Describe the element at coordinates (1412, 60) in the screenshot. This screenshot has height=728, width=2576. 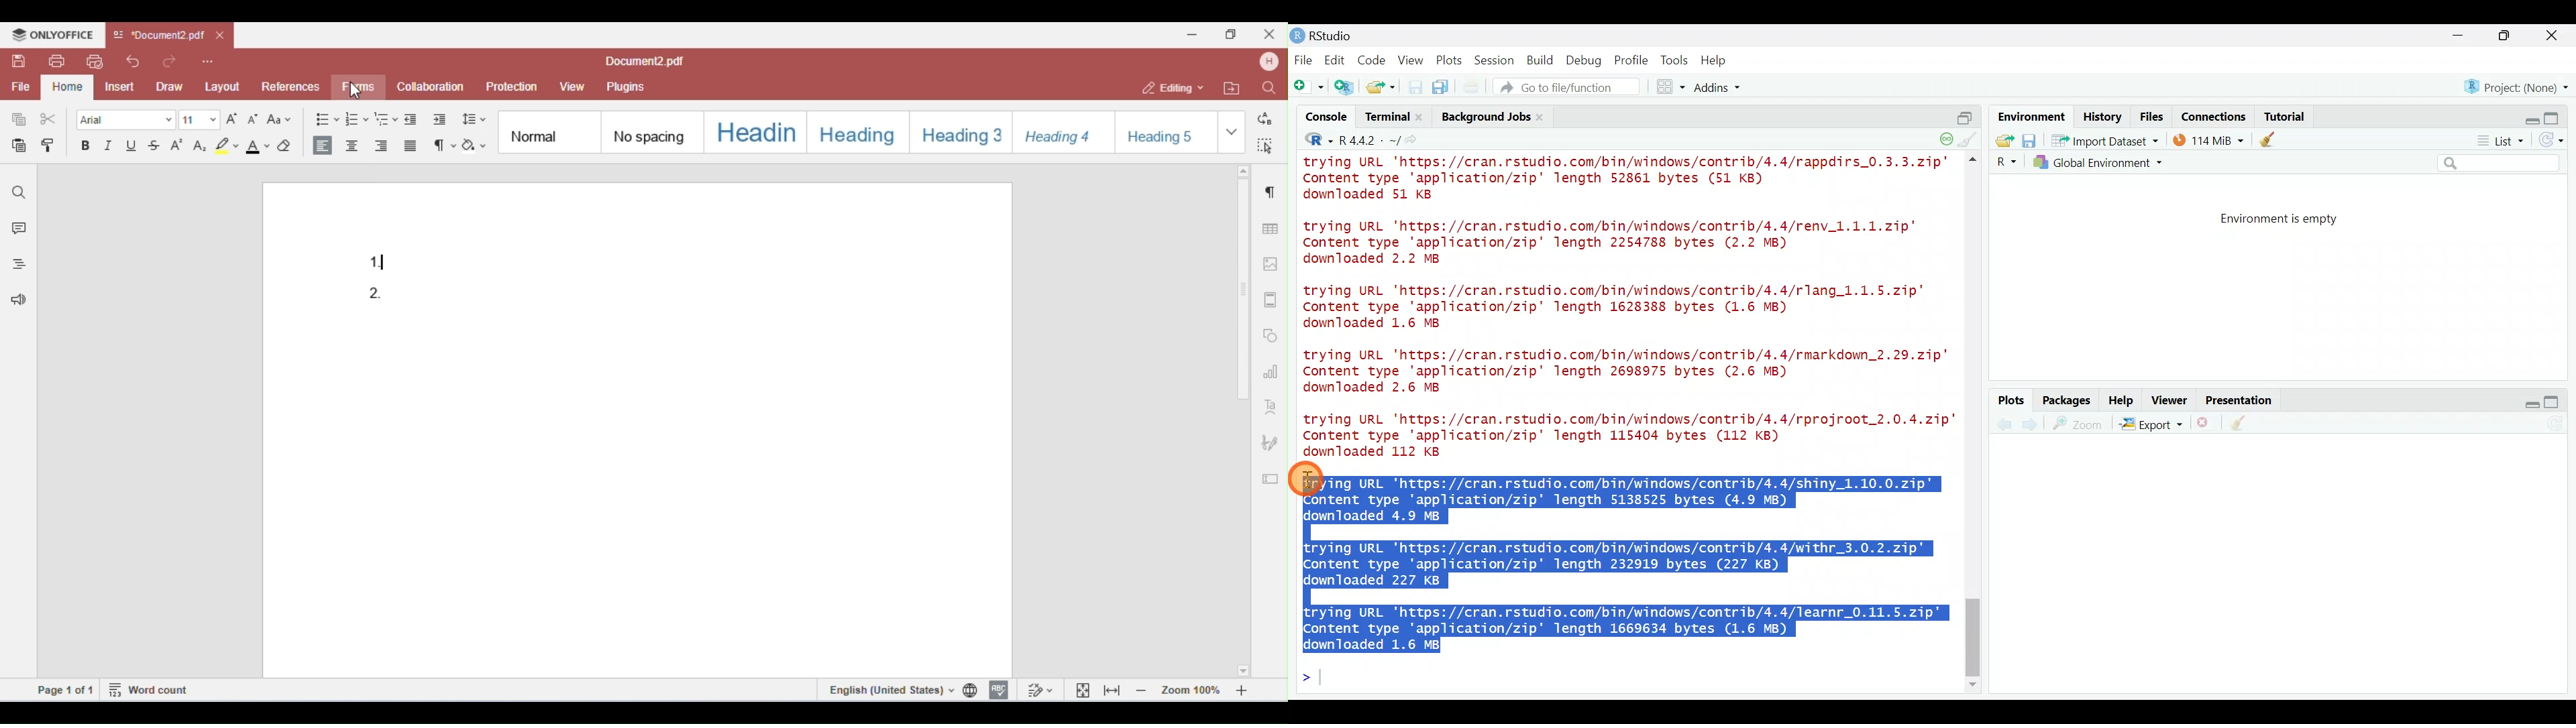
I see `View` at that location.